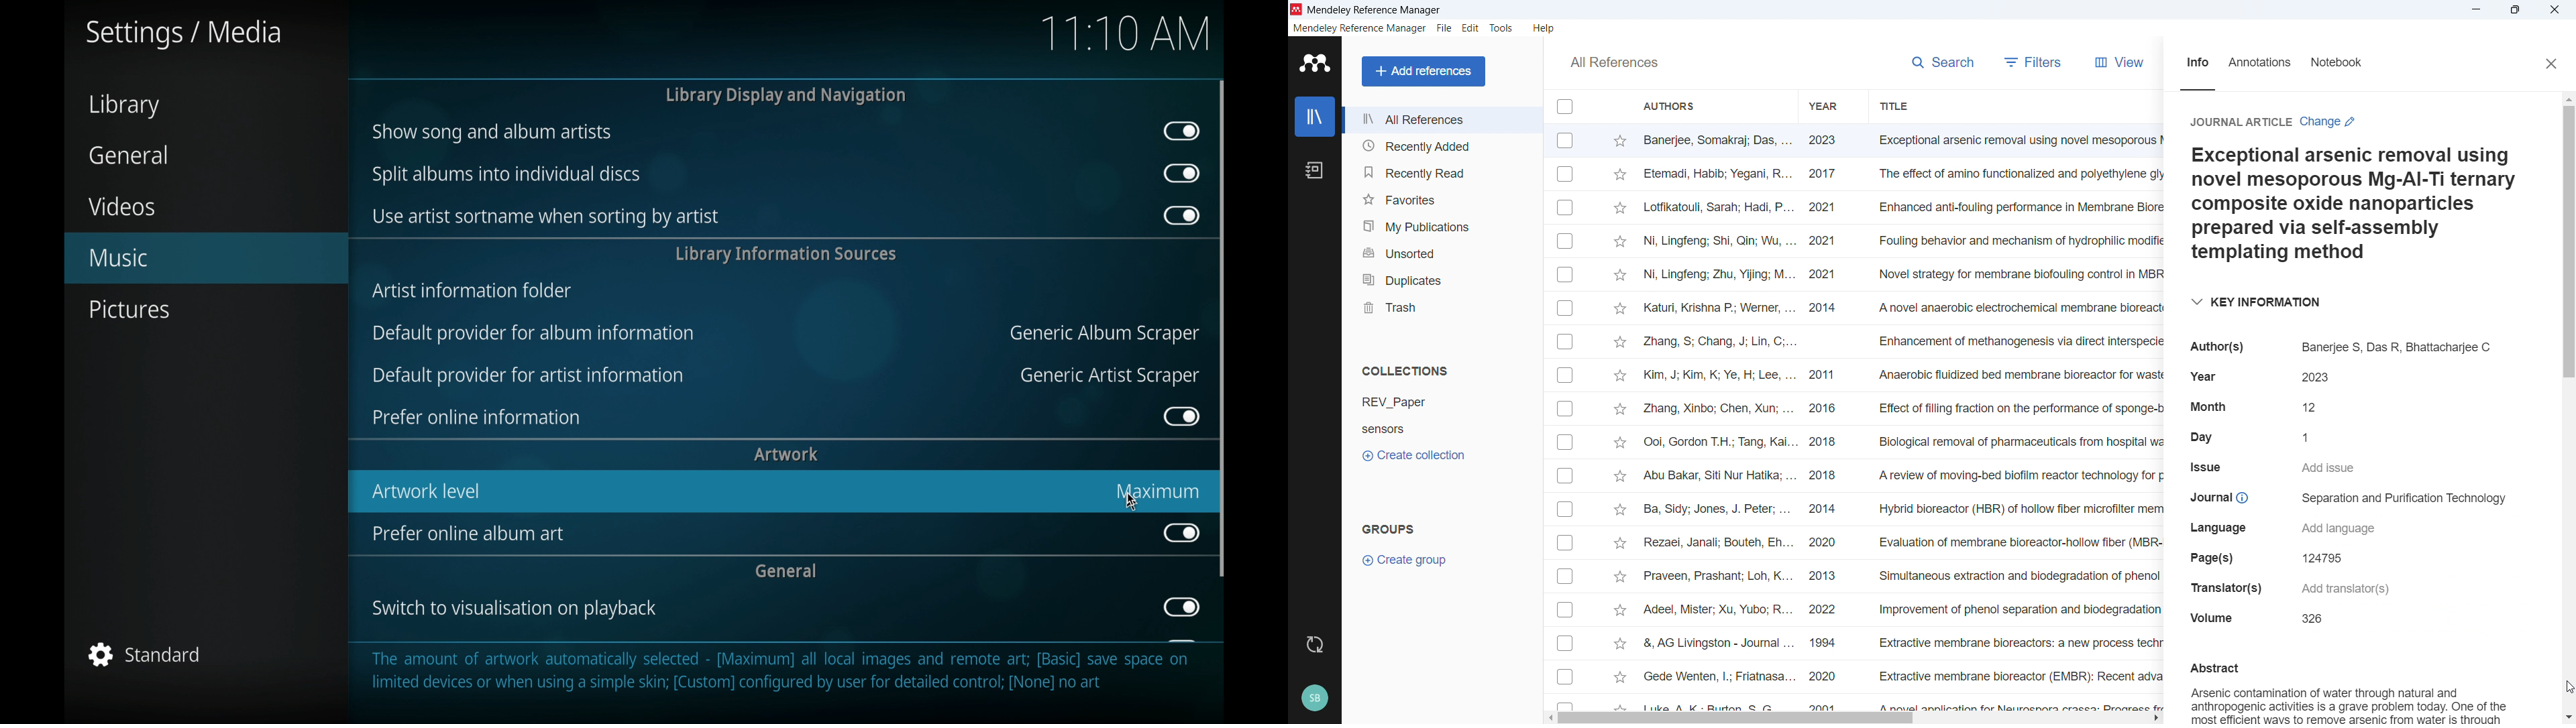  What do you see at coordinates (476, 418) in the screenshot?
I see `prefer online information` at bounding box center [476, 418].